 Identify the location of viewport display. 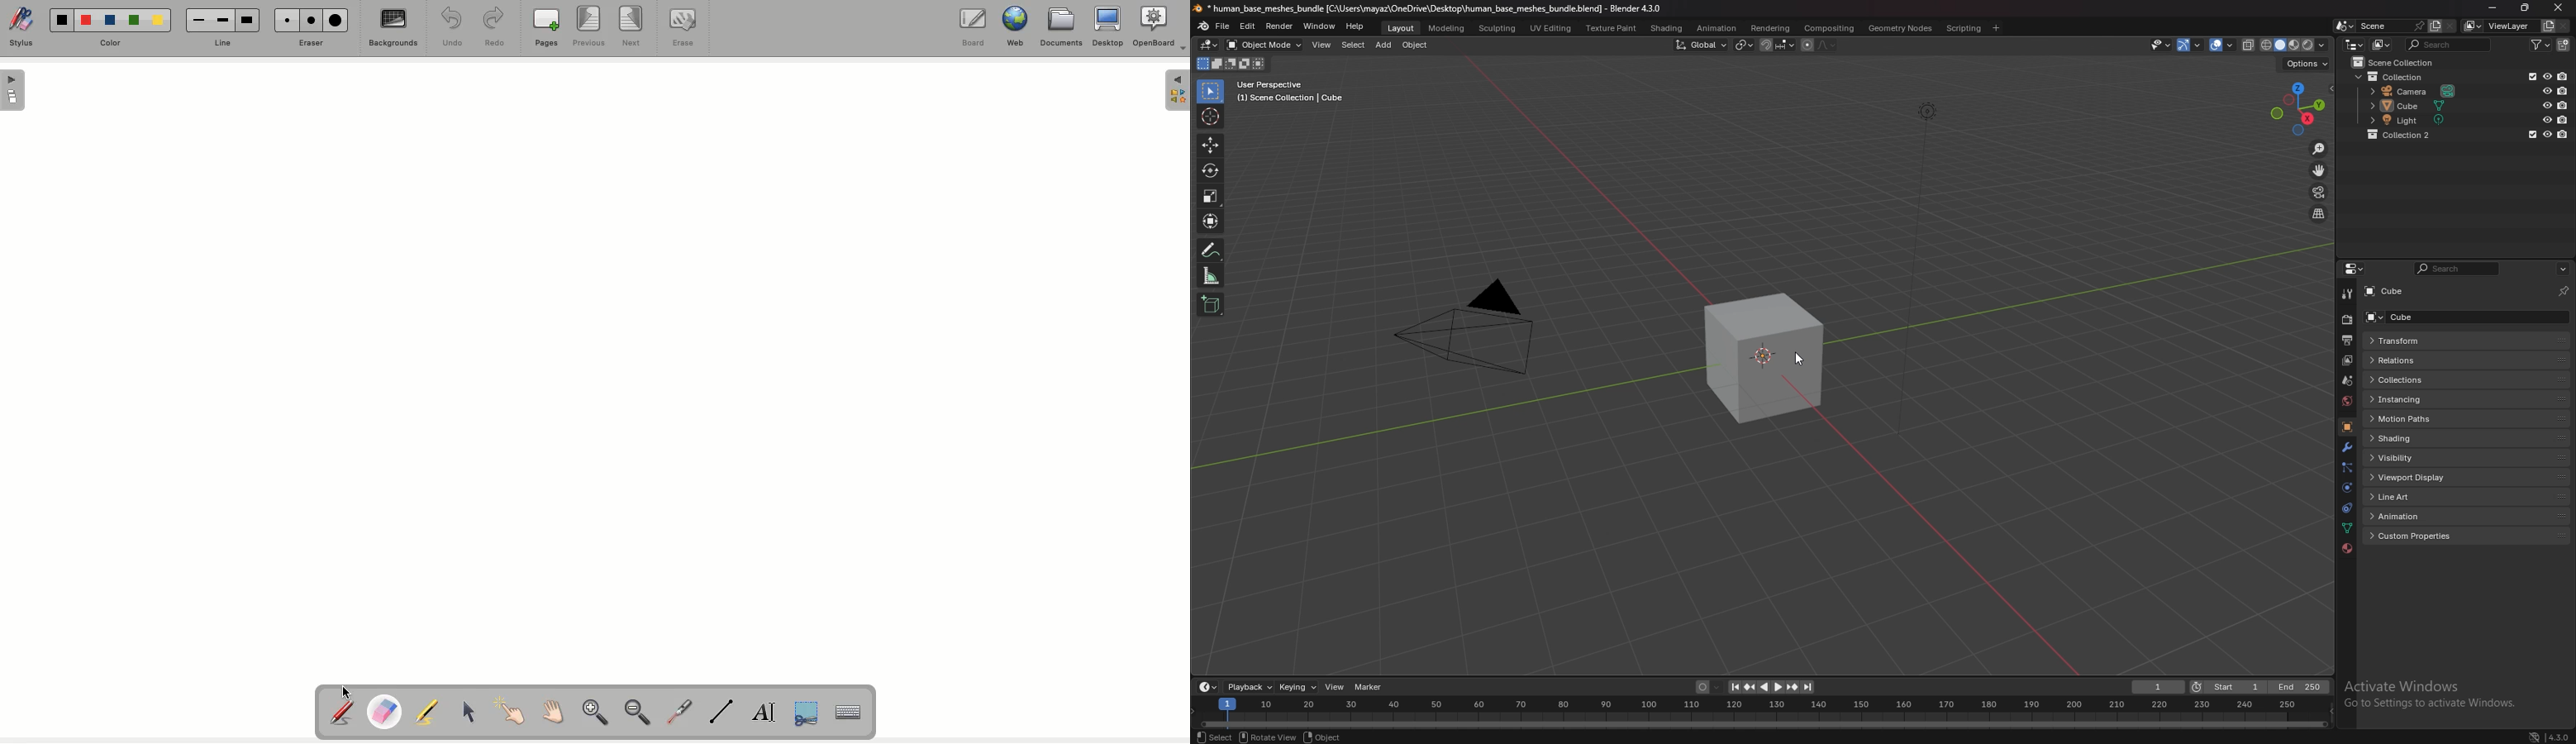
(2421, 477).